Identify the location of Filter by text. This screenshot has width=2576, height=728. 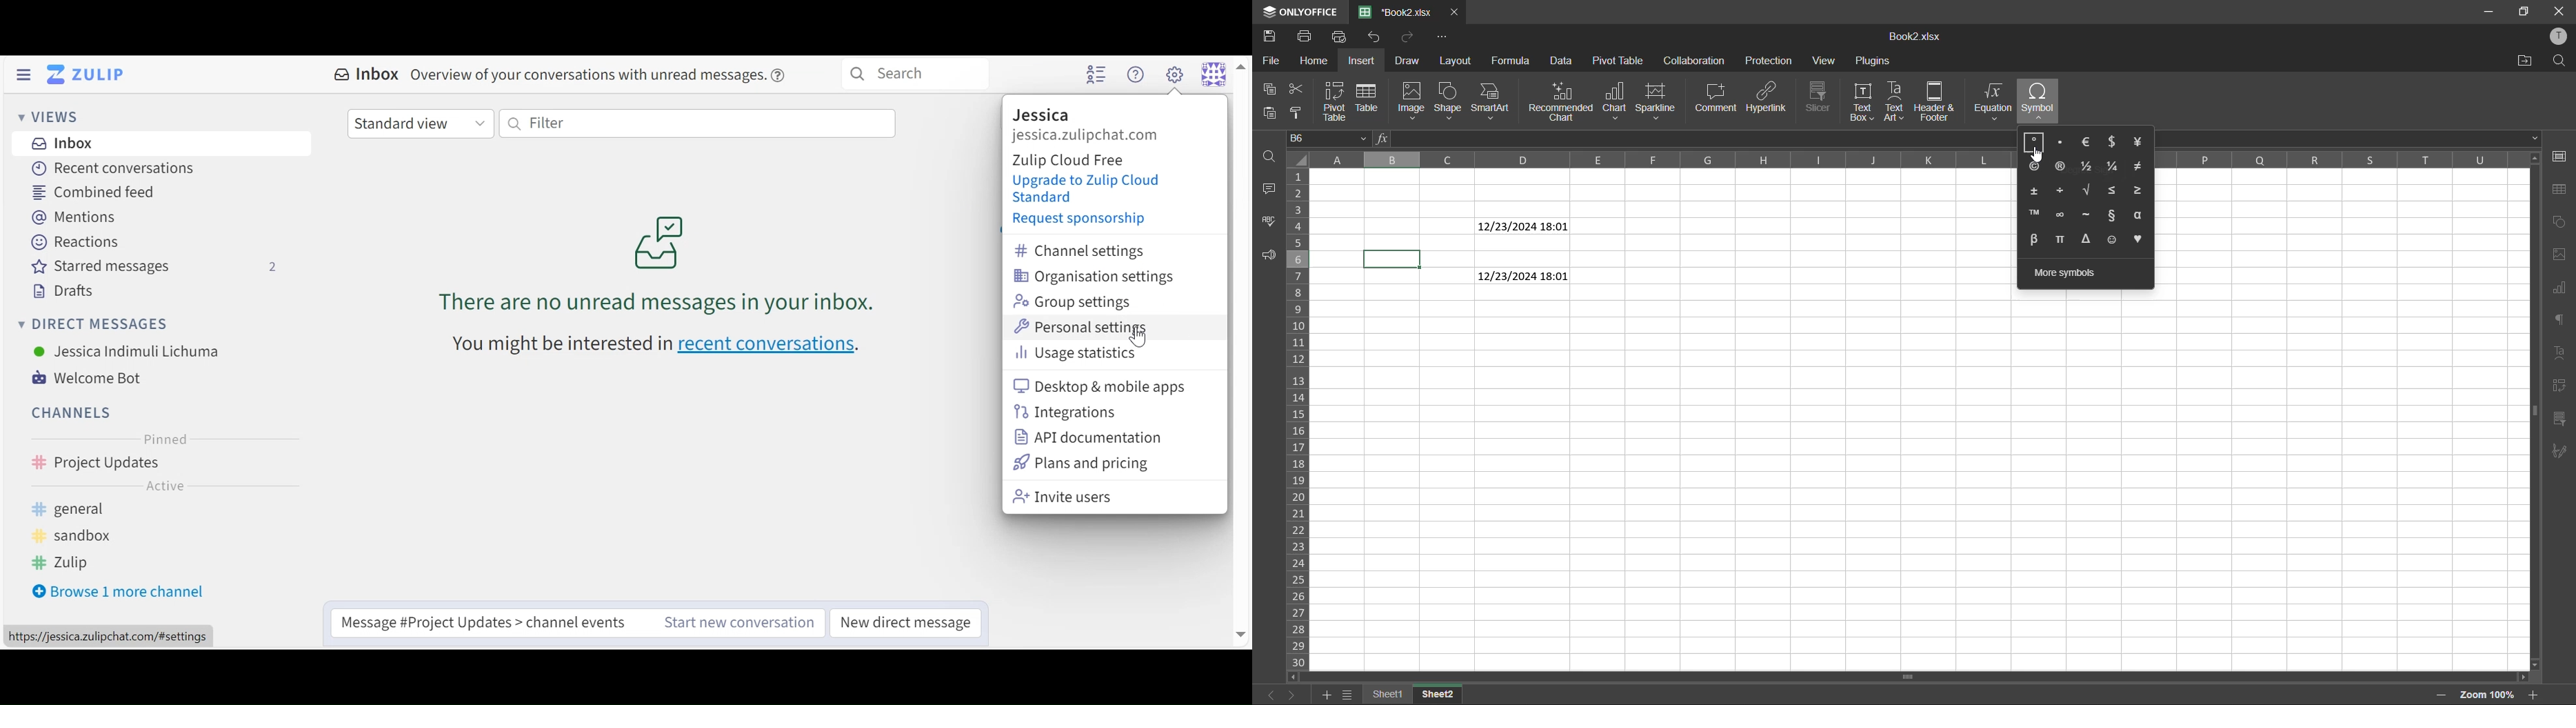
(699, 123).